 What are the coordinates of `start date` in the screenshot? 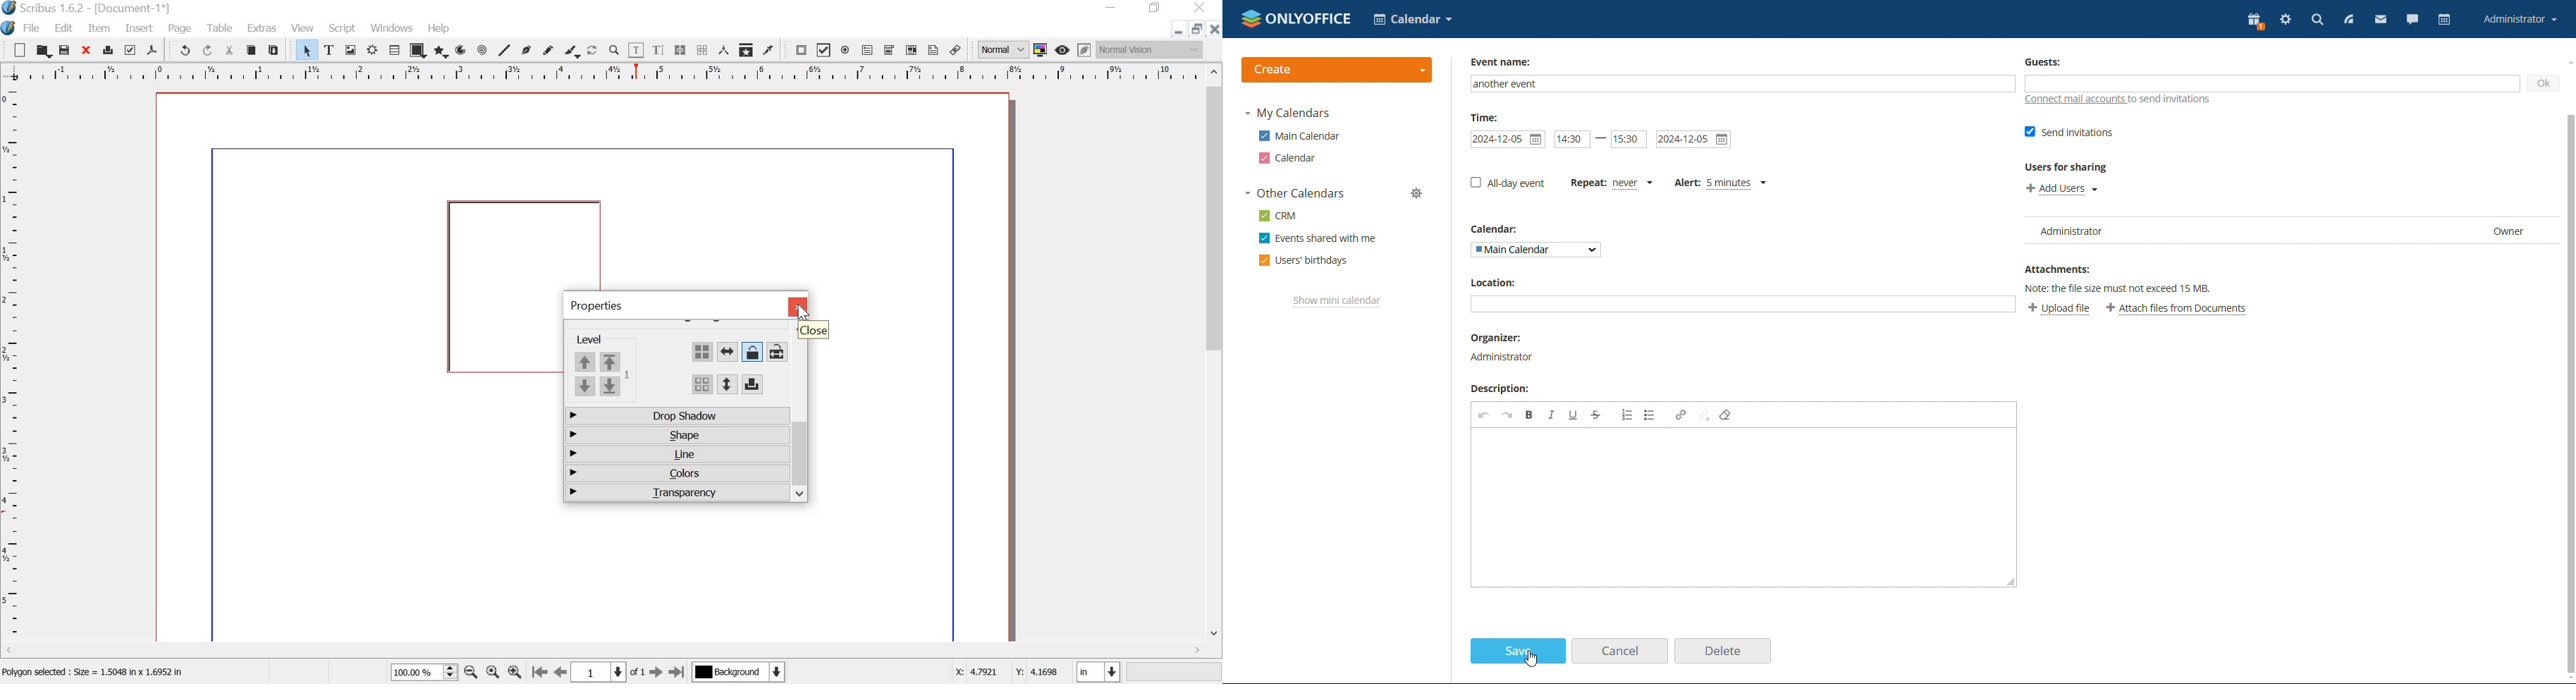 It's located at (1509, 140).